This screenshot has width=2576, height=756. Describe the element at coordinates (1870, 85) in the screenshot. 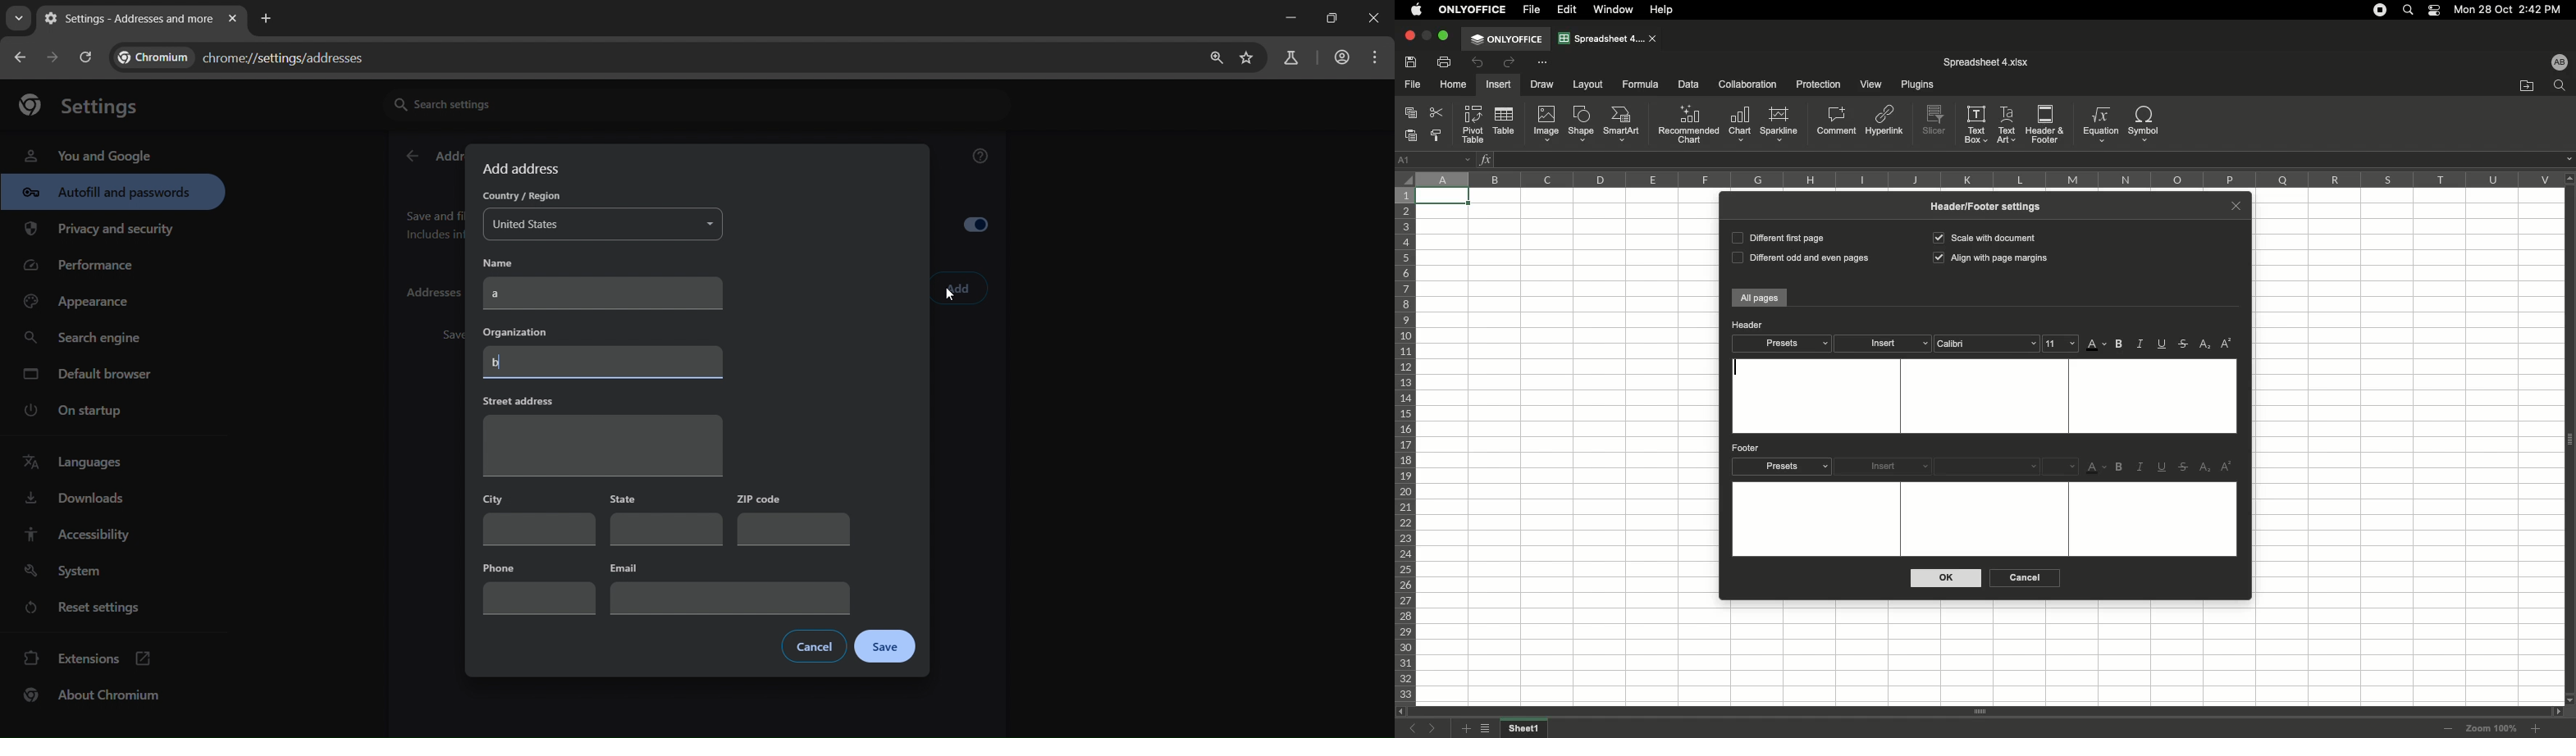

I see `View` at that location.